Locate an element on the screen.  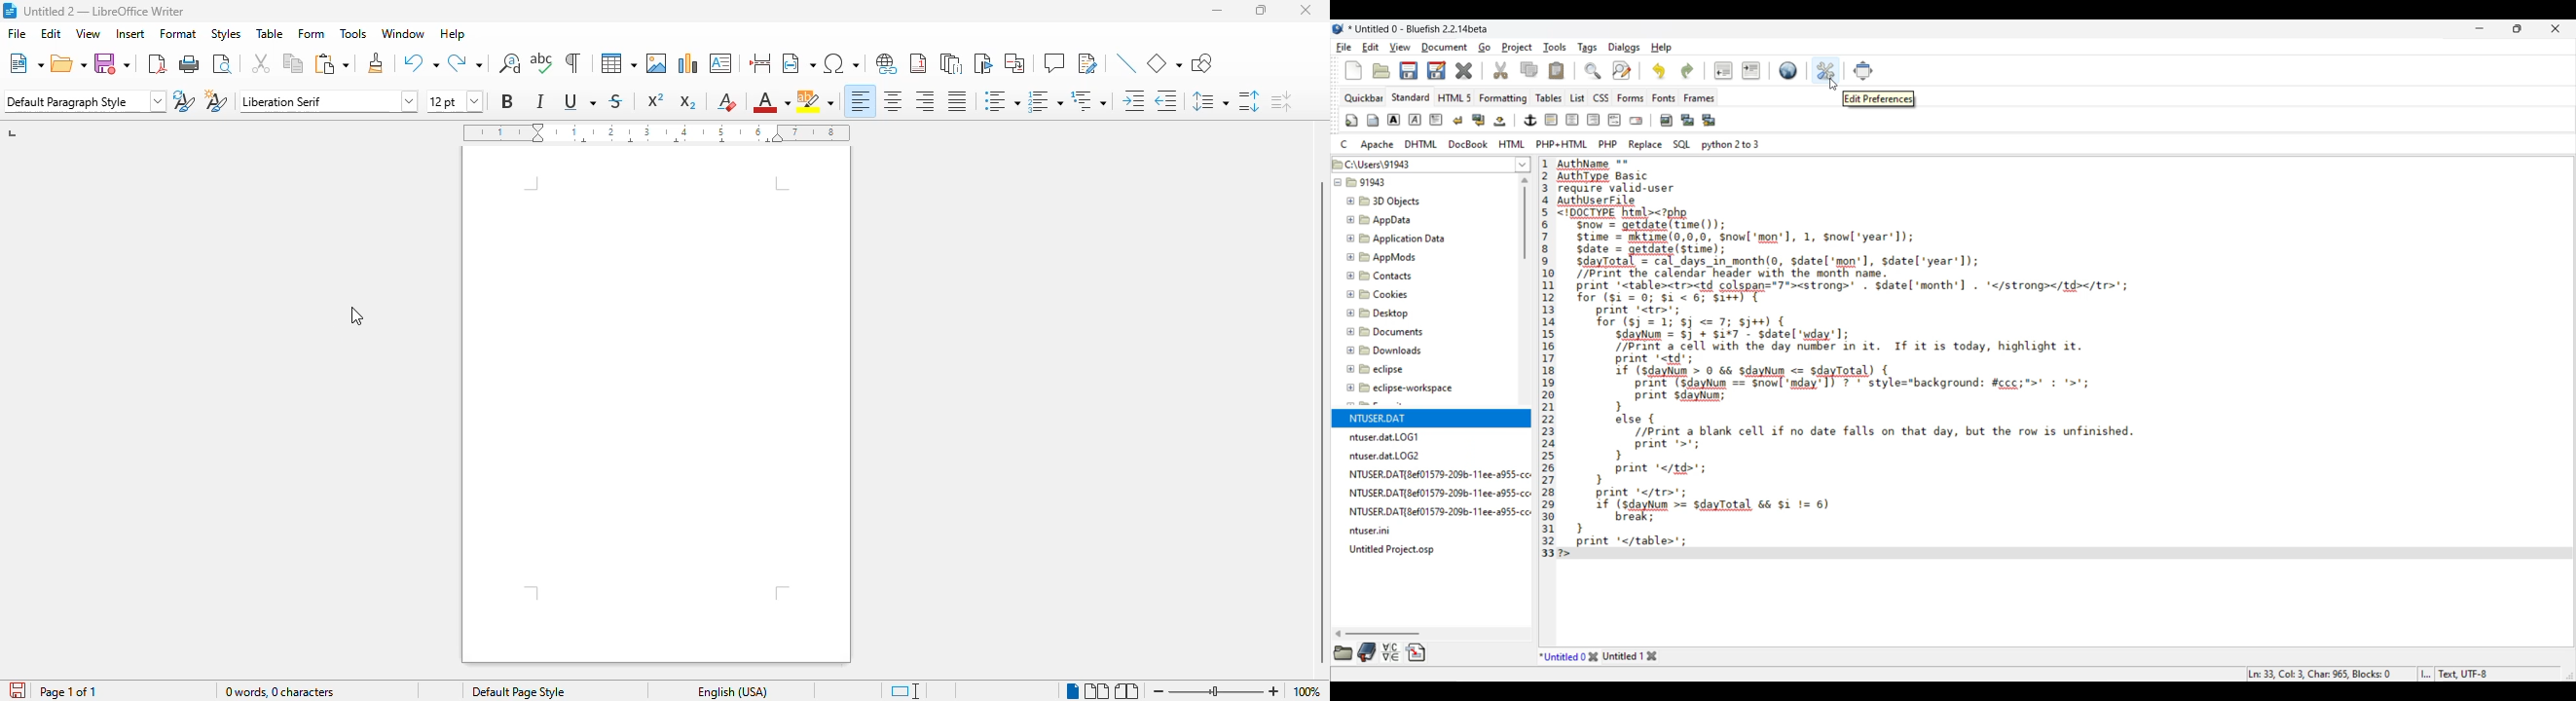
insert hyperlink is located at coordinates (887, 64).